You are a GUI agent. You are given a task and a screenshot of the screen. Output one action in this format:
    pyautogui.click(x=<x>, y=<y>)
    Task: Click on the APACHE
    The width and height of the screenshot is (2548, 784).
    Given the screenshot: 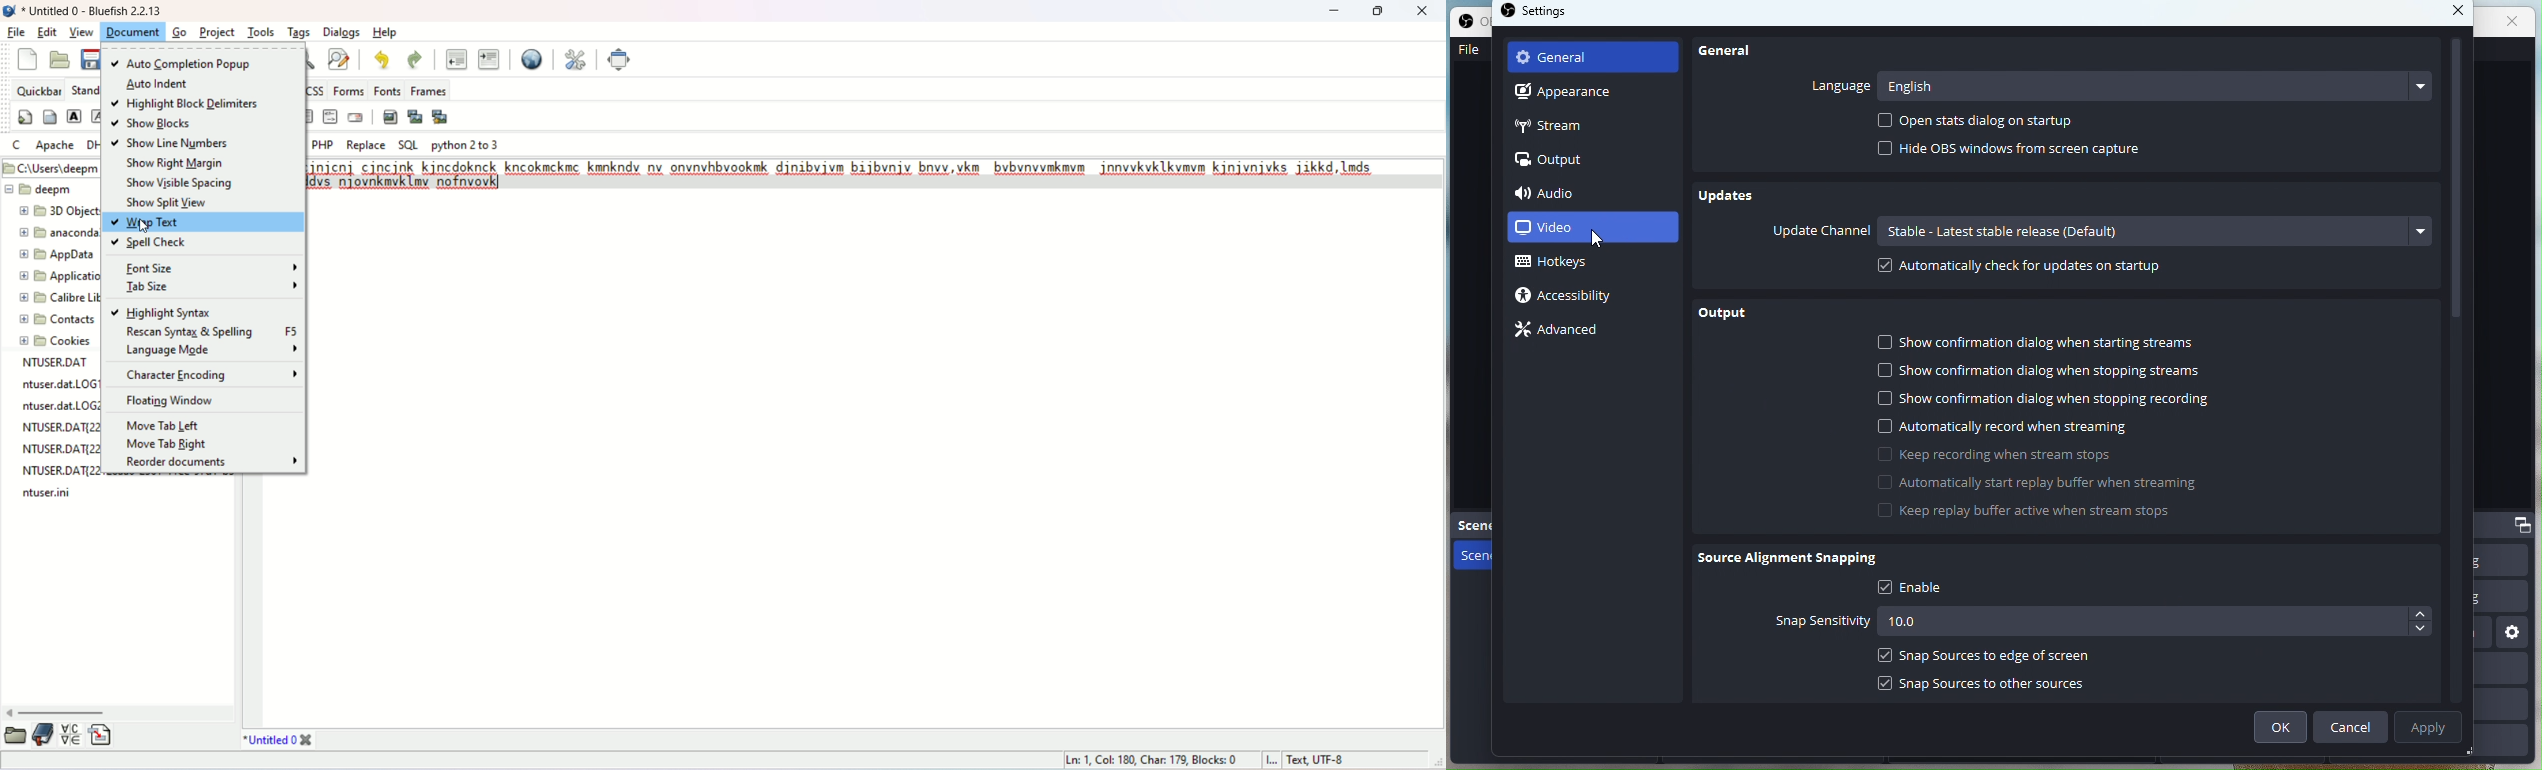 What is the action you would take?
    pyautogui.click(x=56, y=146)
    